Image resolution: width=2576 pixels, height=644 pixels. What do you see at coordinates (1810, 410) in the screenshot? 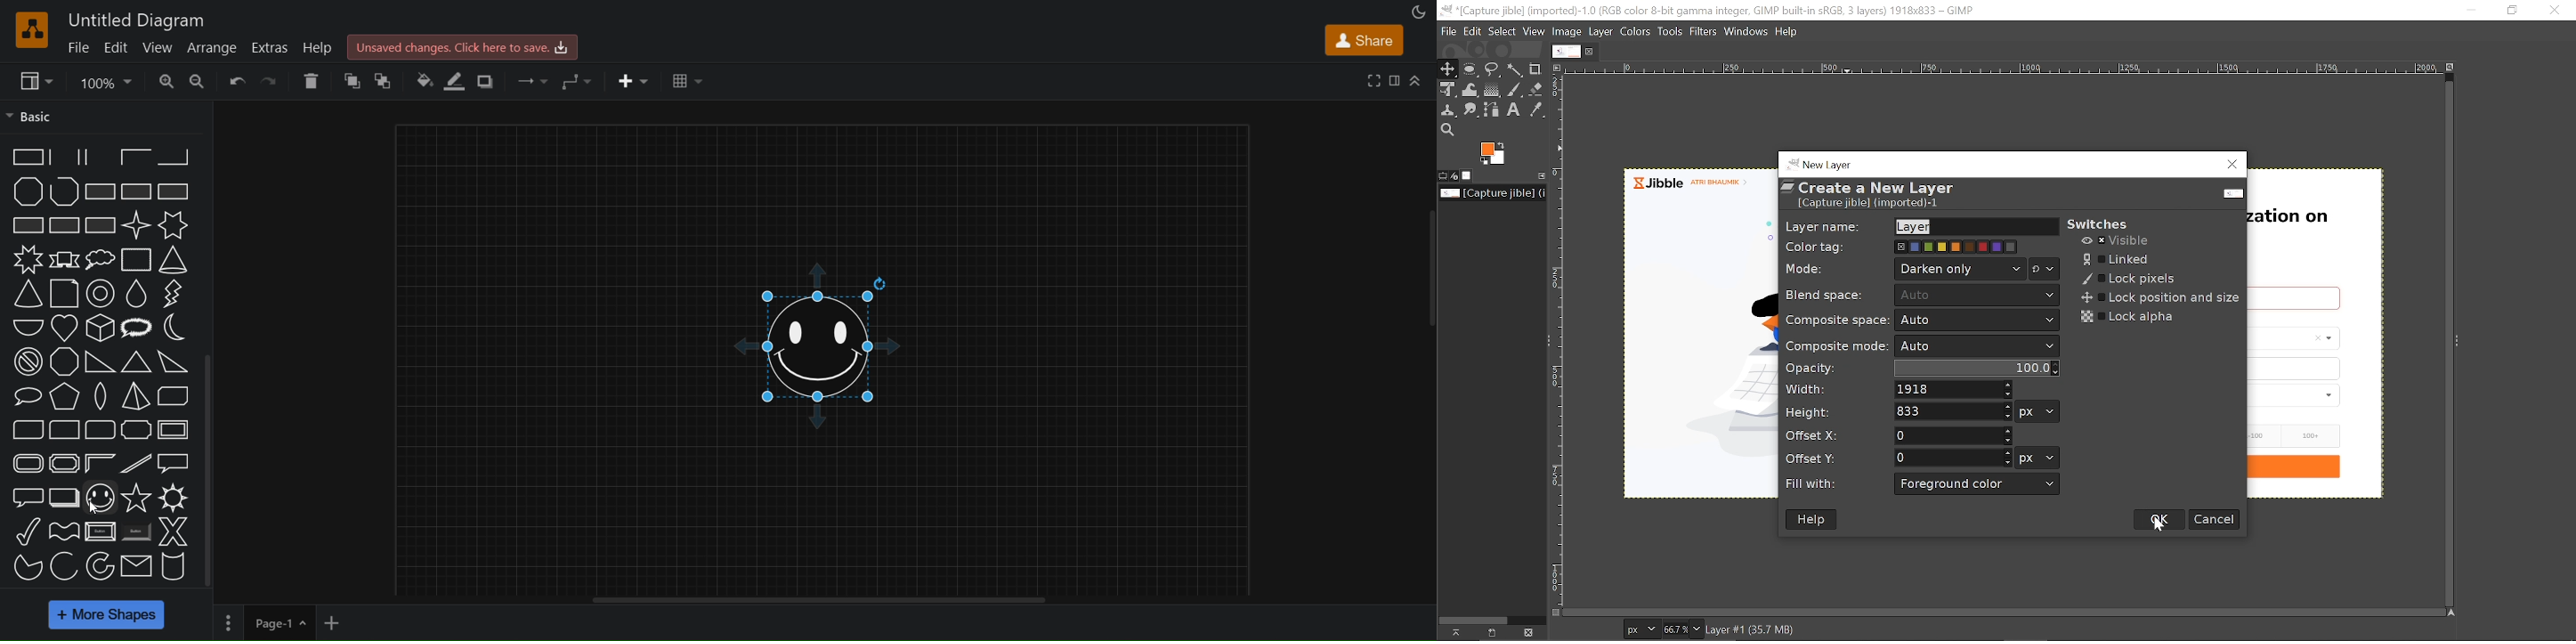
I see `height` at bounding box center [1810, 410].